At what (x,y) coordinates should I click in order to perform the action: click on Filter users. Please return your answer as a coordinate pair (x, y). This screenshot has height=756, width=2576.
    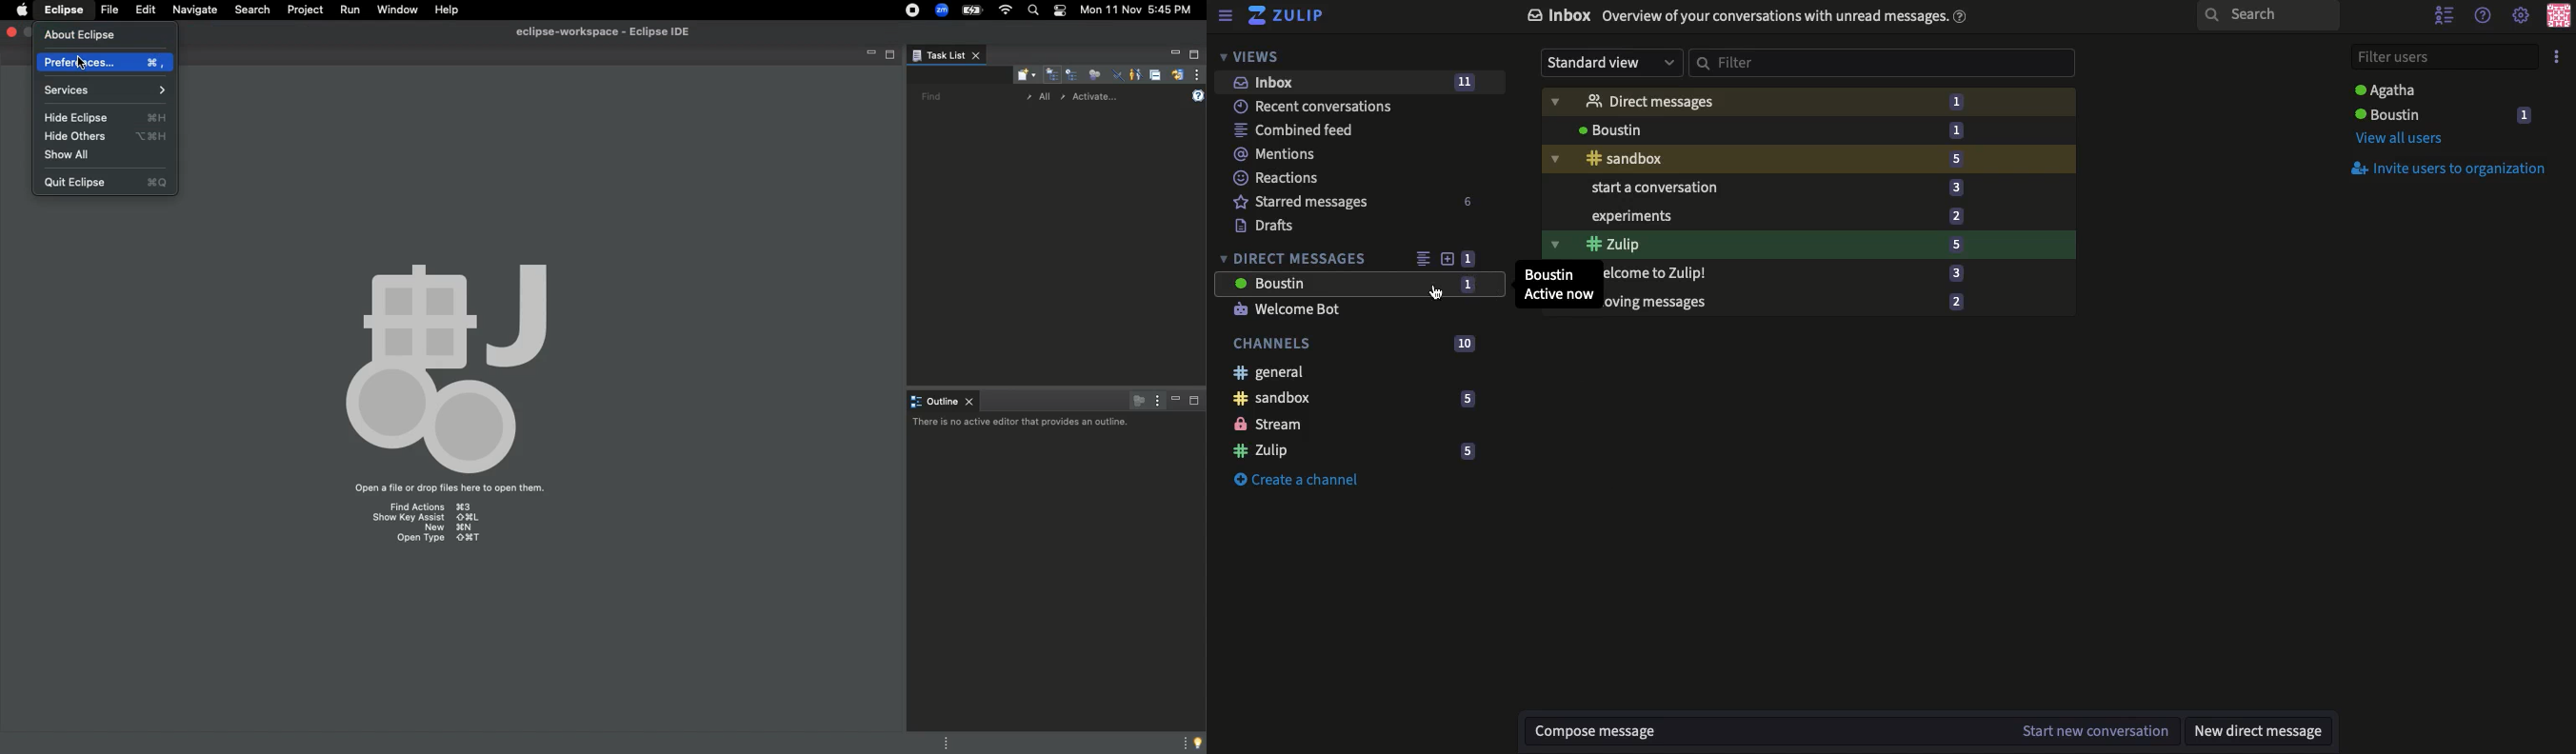
    Looking at the image, I should click on (2446, 58).